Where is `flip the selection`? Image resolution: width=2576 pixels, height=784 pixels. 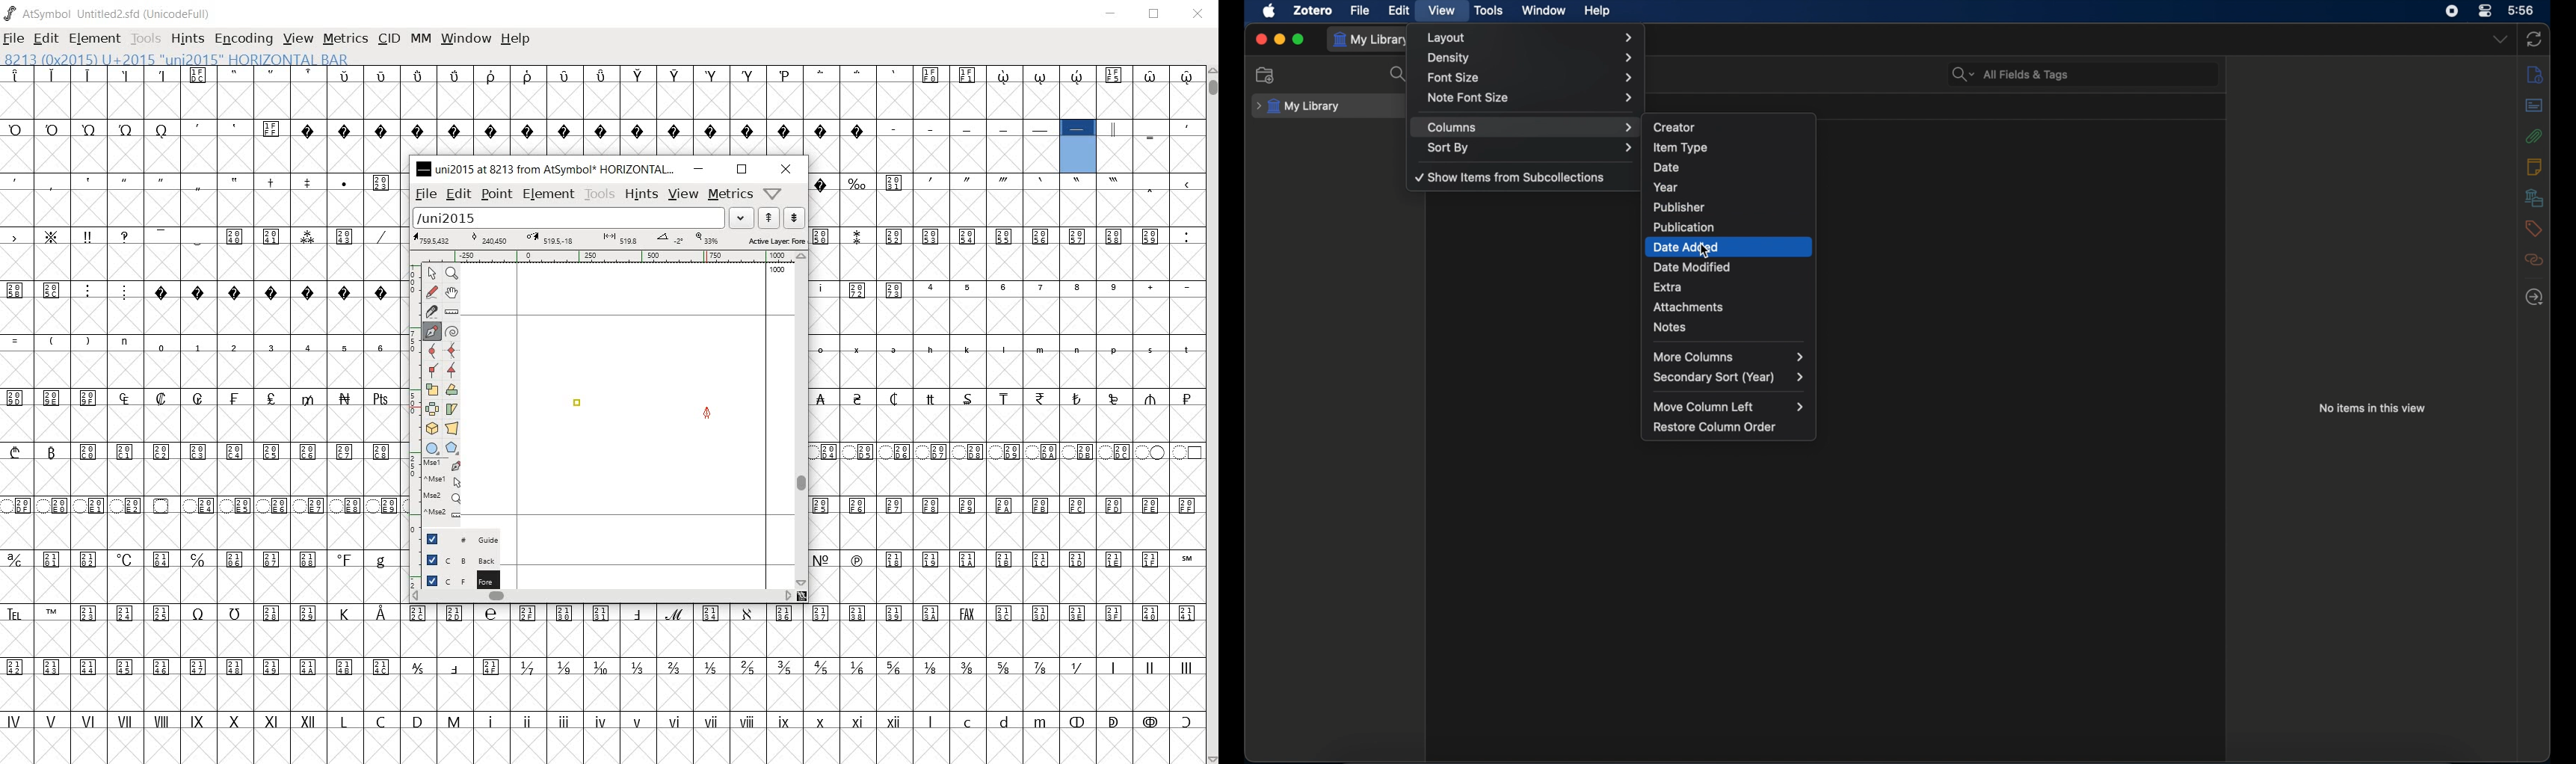
flip the selection is located at coordinates (431, 408).